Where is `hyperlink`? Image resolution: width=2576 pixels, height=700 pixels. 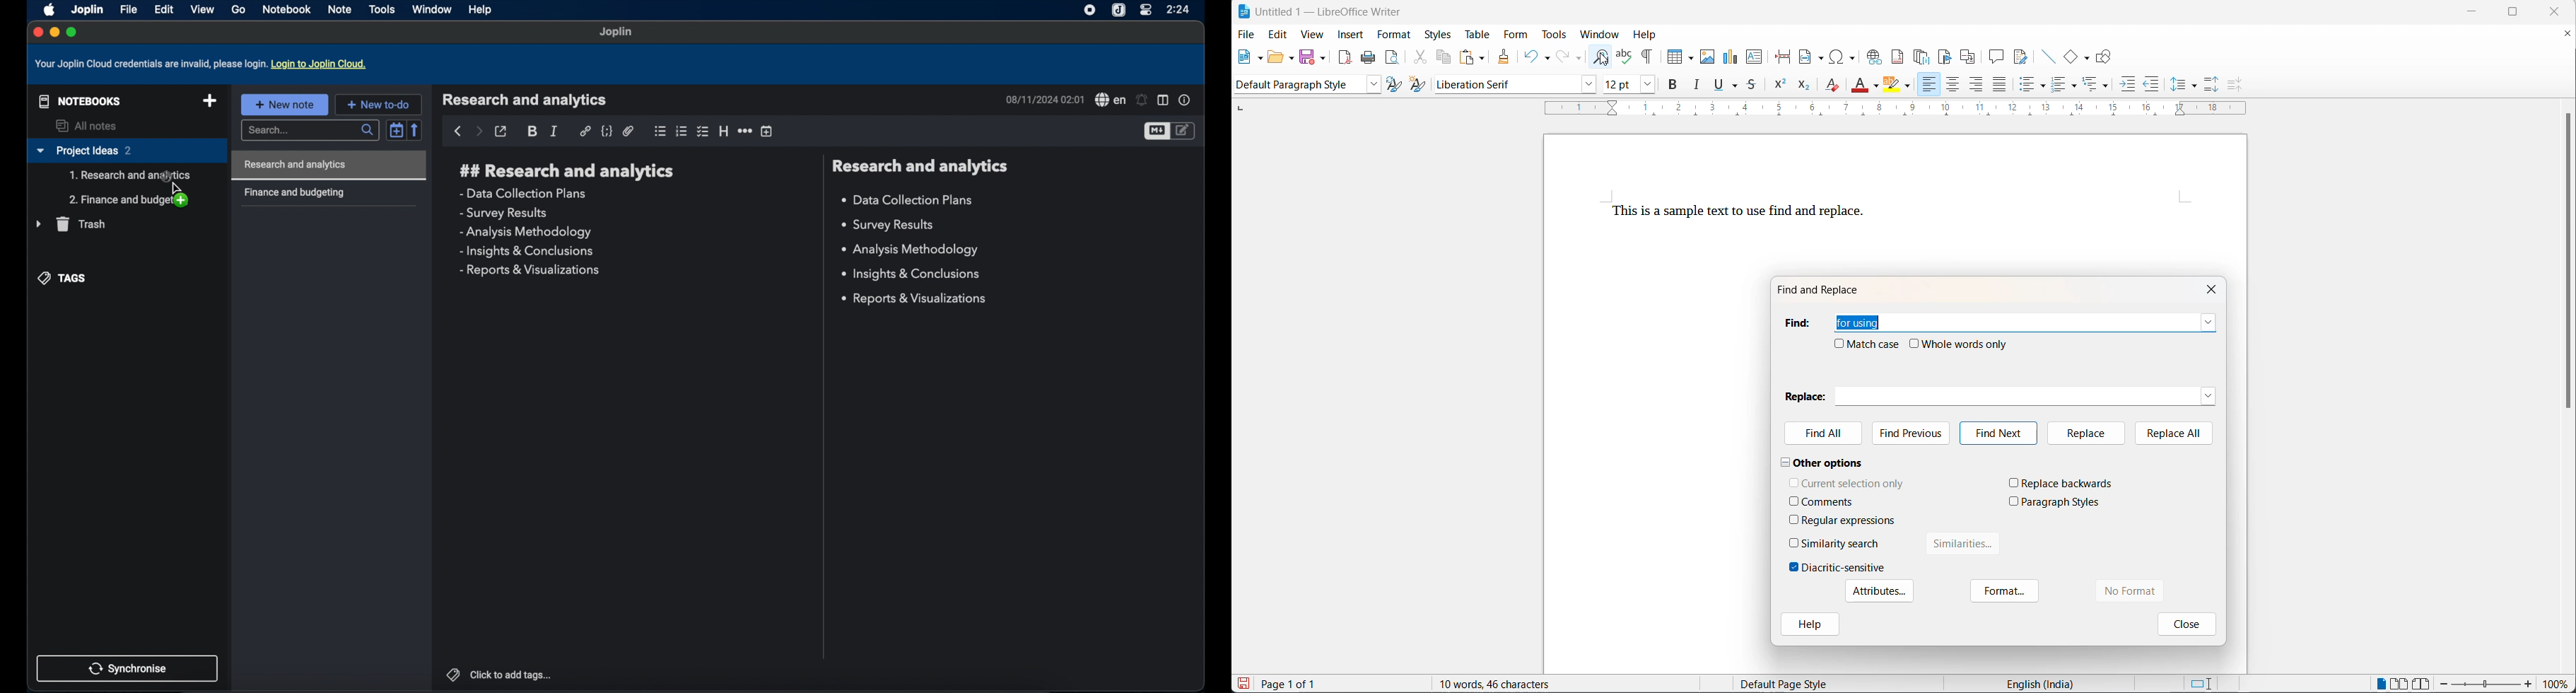 hyperlink is located at coordinates (585, 131).